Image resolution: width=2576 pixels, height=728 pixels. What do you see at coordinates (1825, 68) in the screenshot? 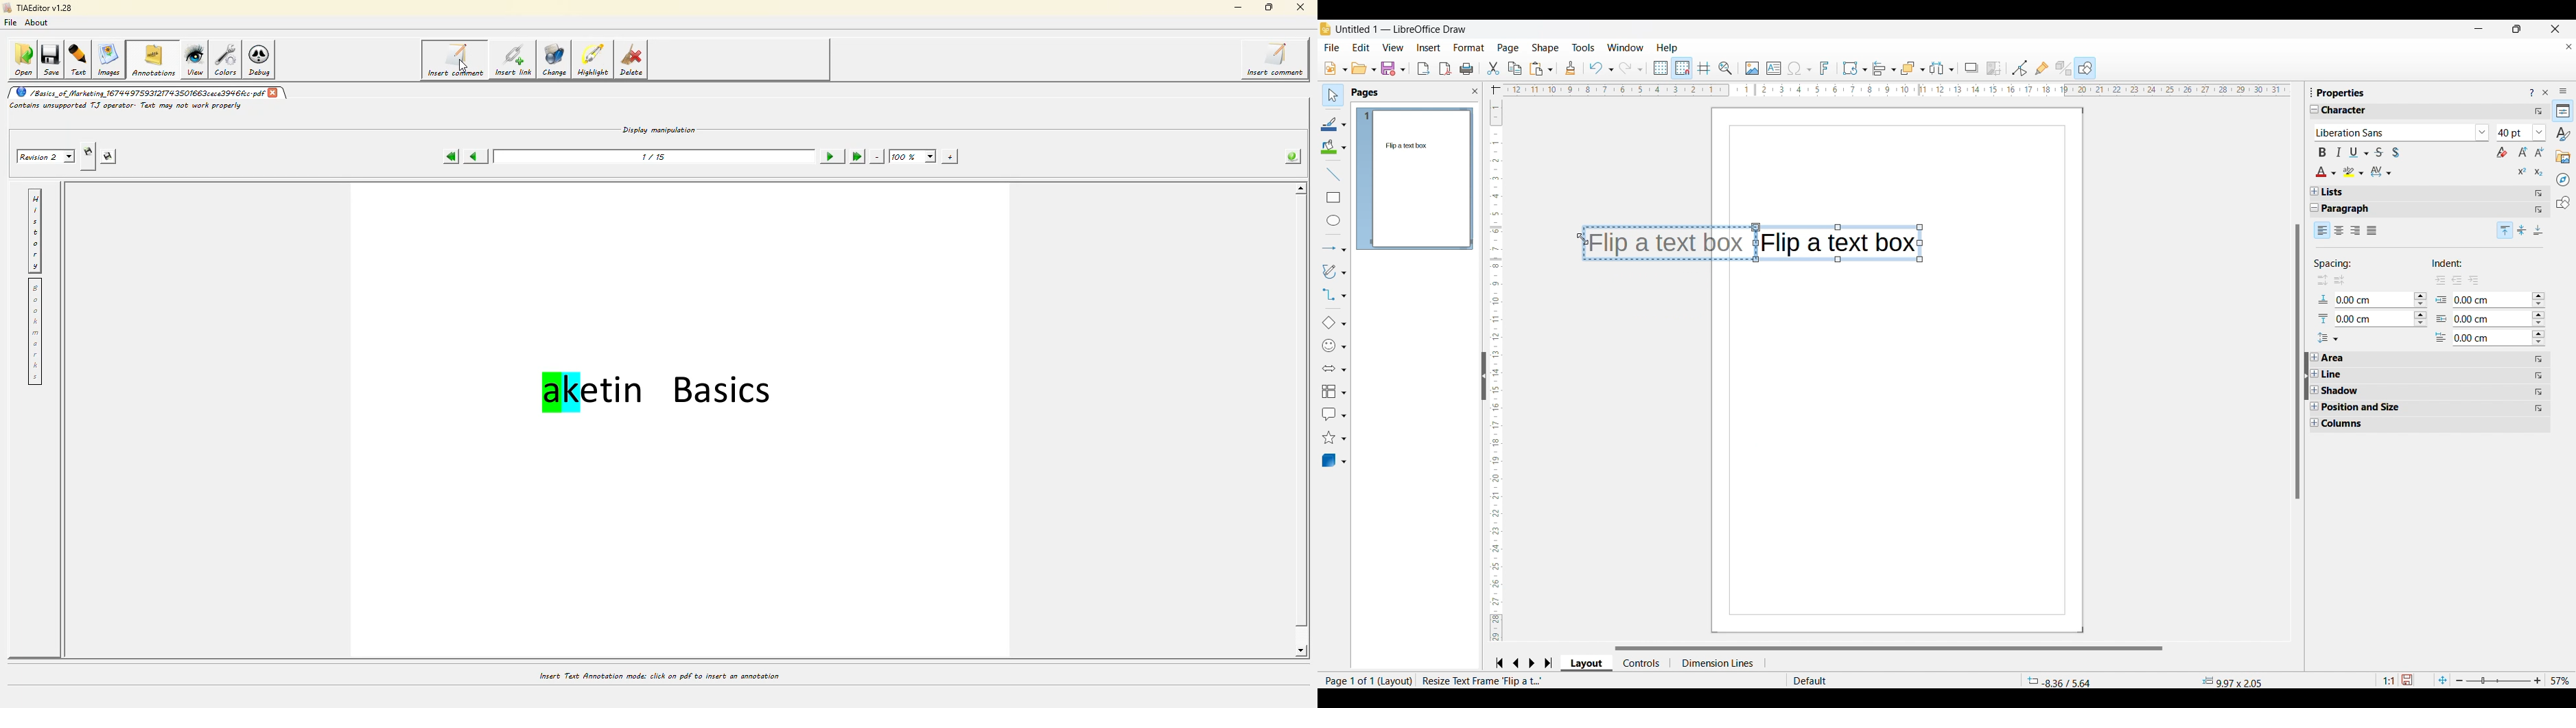
I see `Insert fontwork text` at bounding box center [1825, 68].